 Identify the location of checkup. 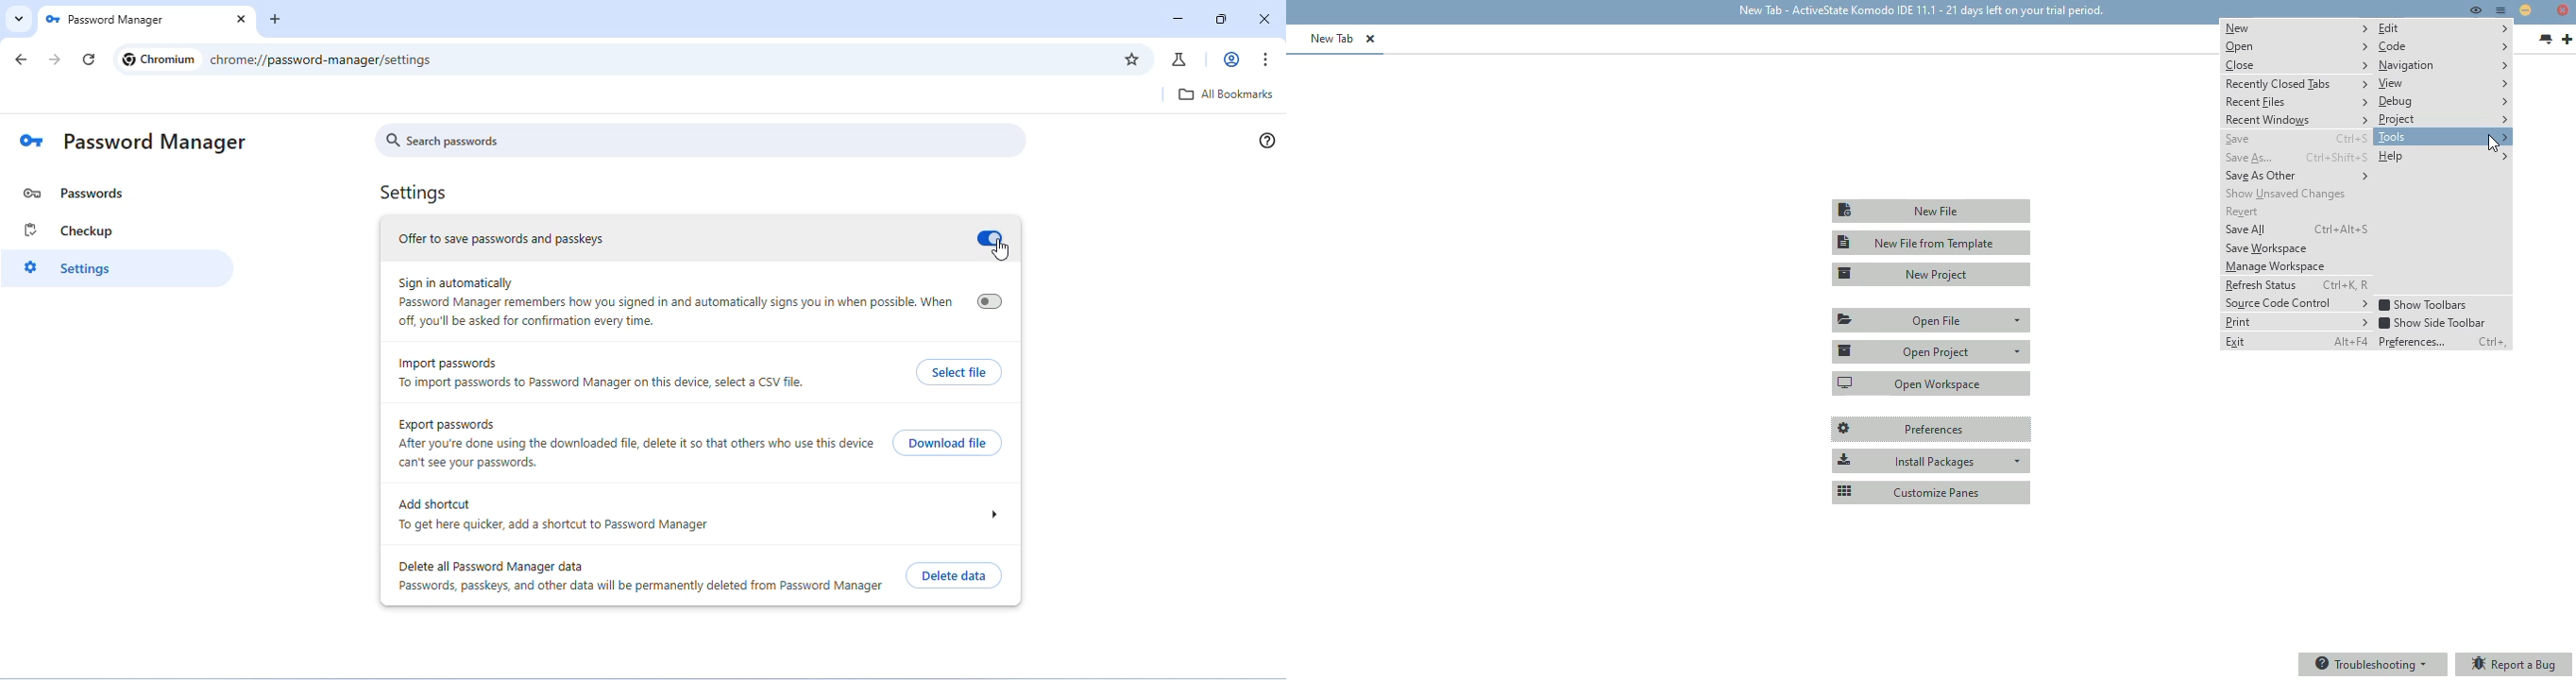
(119, 230).